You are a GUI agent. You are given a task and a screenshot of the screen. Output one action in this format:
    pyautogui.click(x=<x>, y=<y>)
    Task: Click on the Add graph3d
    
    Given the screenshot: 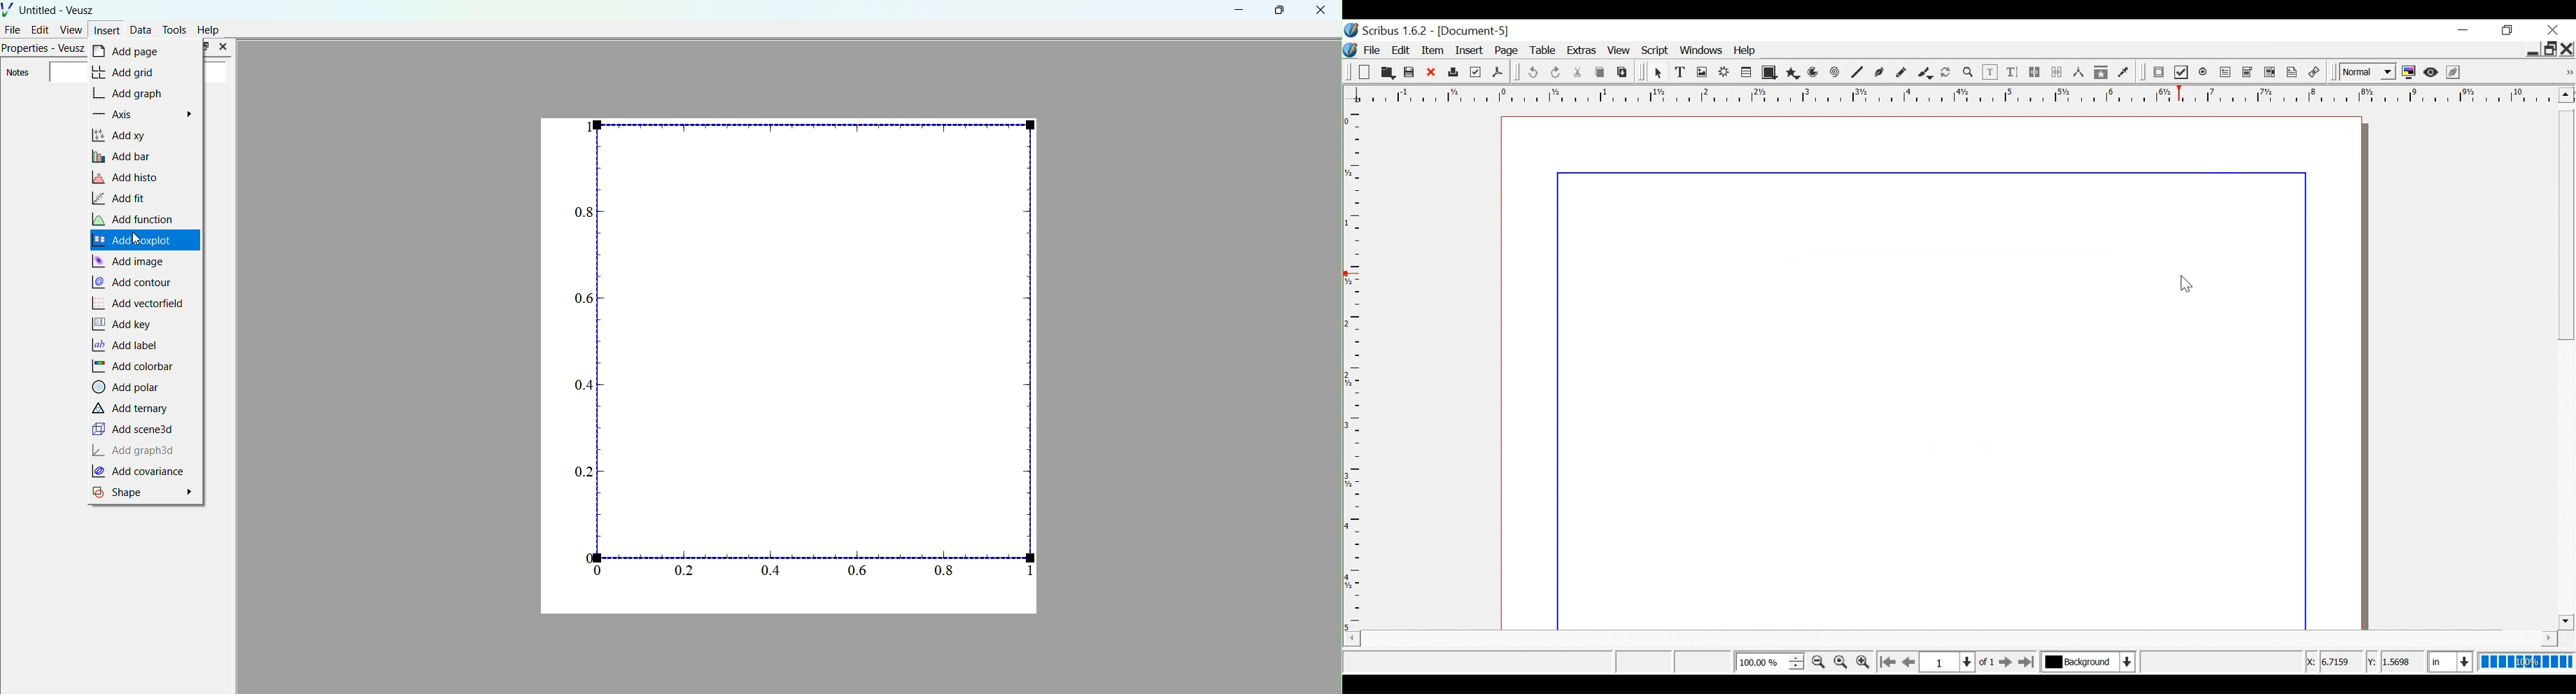 What is the action you would take?
    pyautogui.click(x=134, y=450)
    